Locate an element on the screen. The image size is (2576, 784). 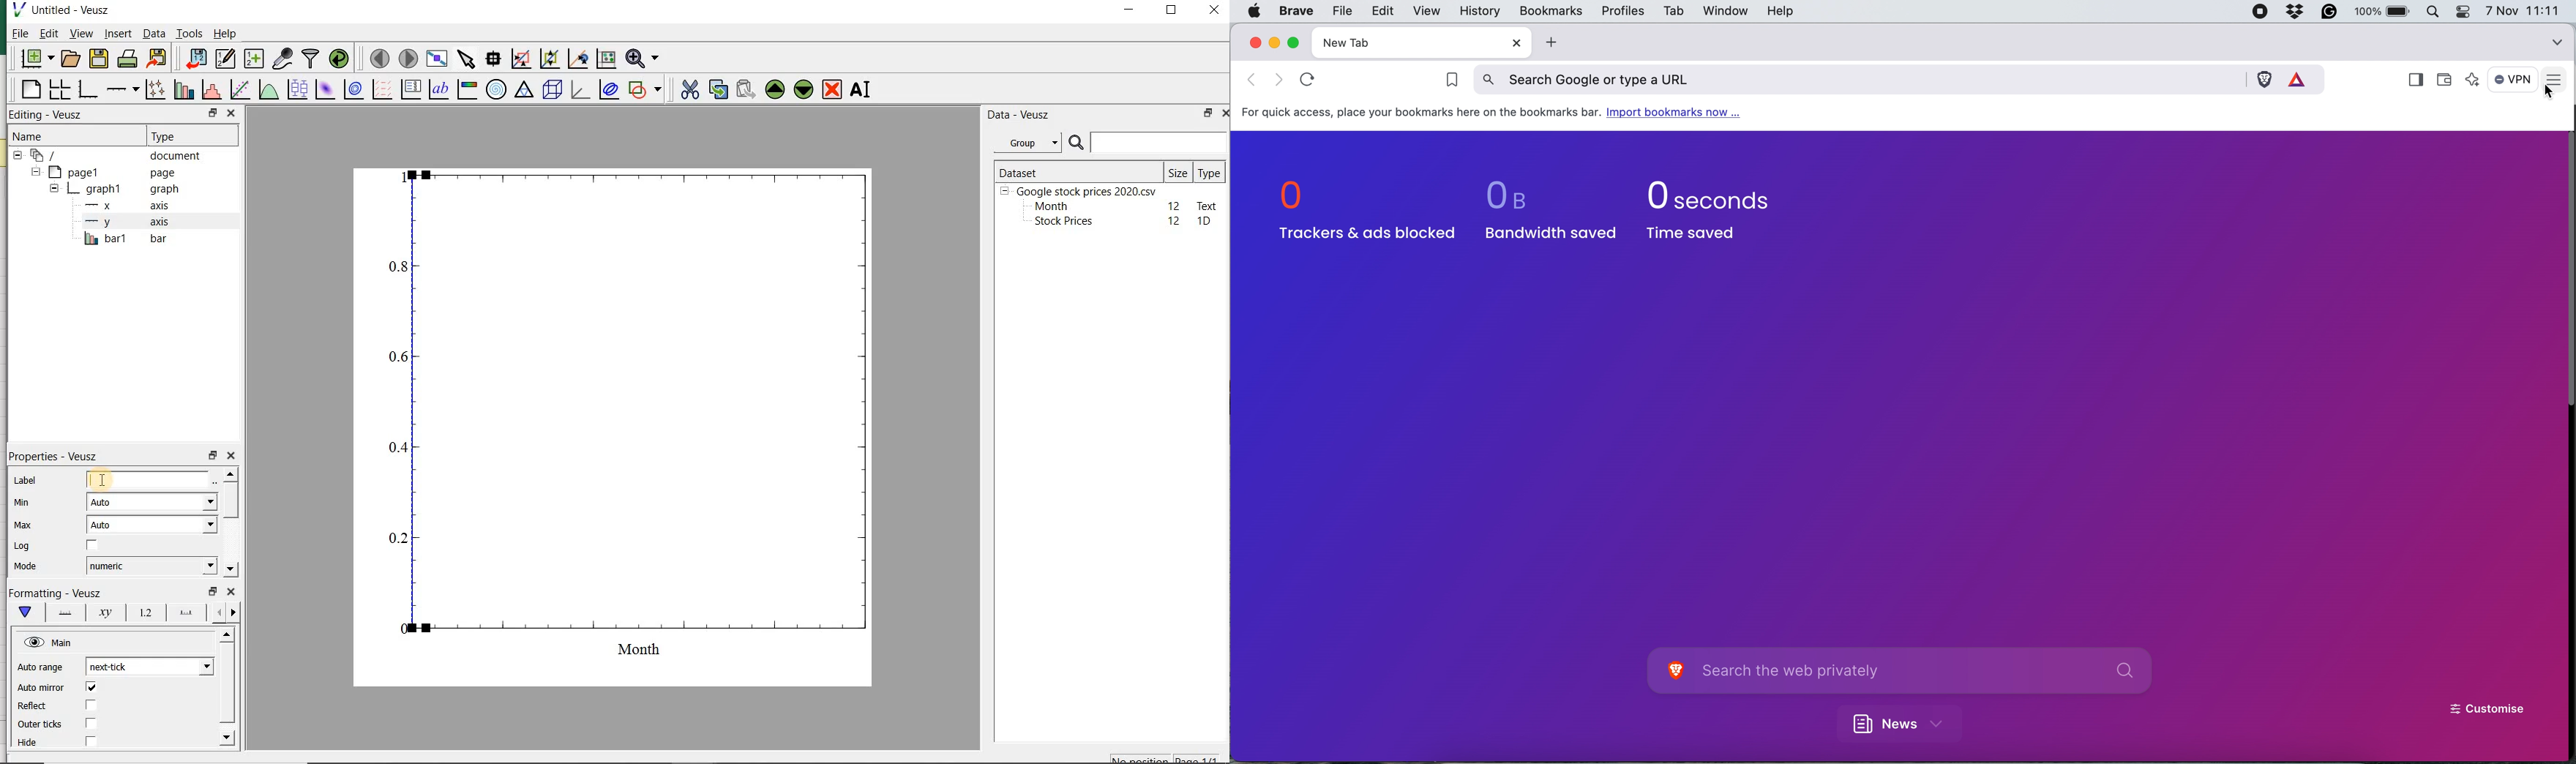
profiles is located at coordinates (1620, 11).